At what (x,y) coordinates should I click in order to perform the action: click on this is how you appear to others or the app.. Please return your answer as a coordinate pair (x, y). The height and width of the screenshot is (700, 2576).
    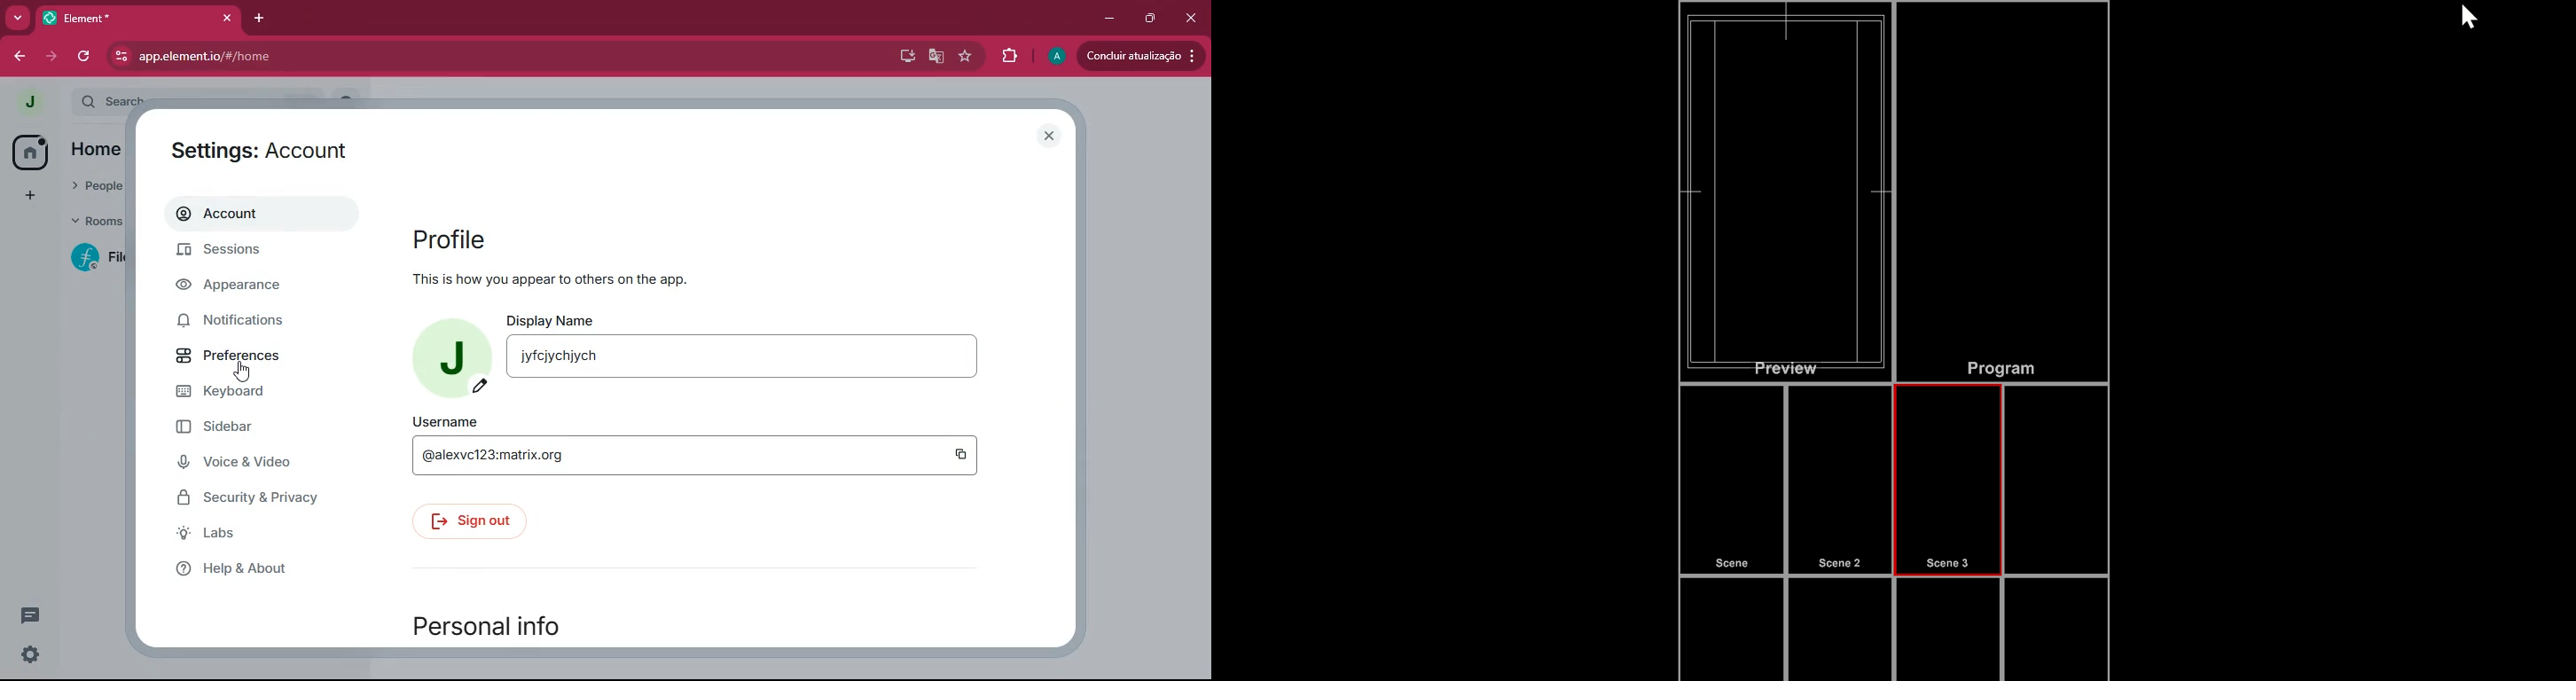
    Looking at the image, I should click on (591, 279).